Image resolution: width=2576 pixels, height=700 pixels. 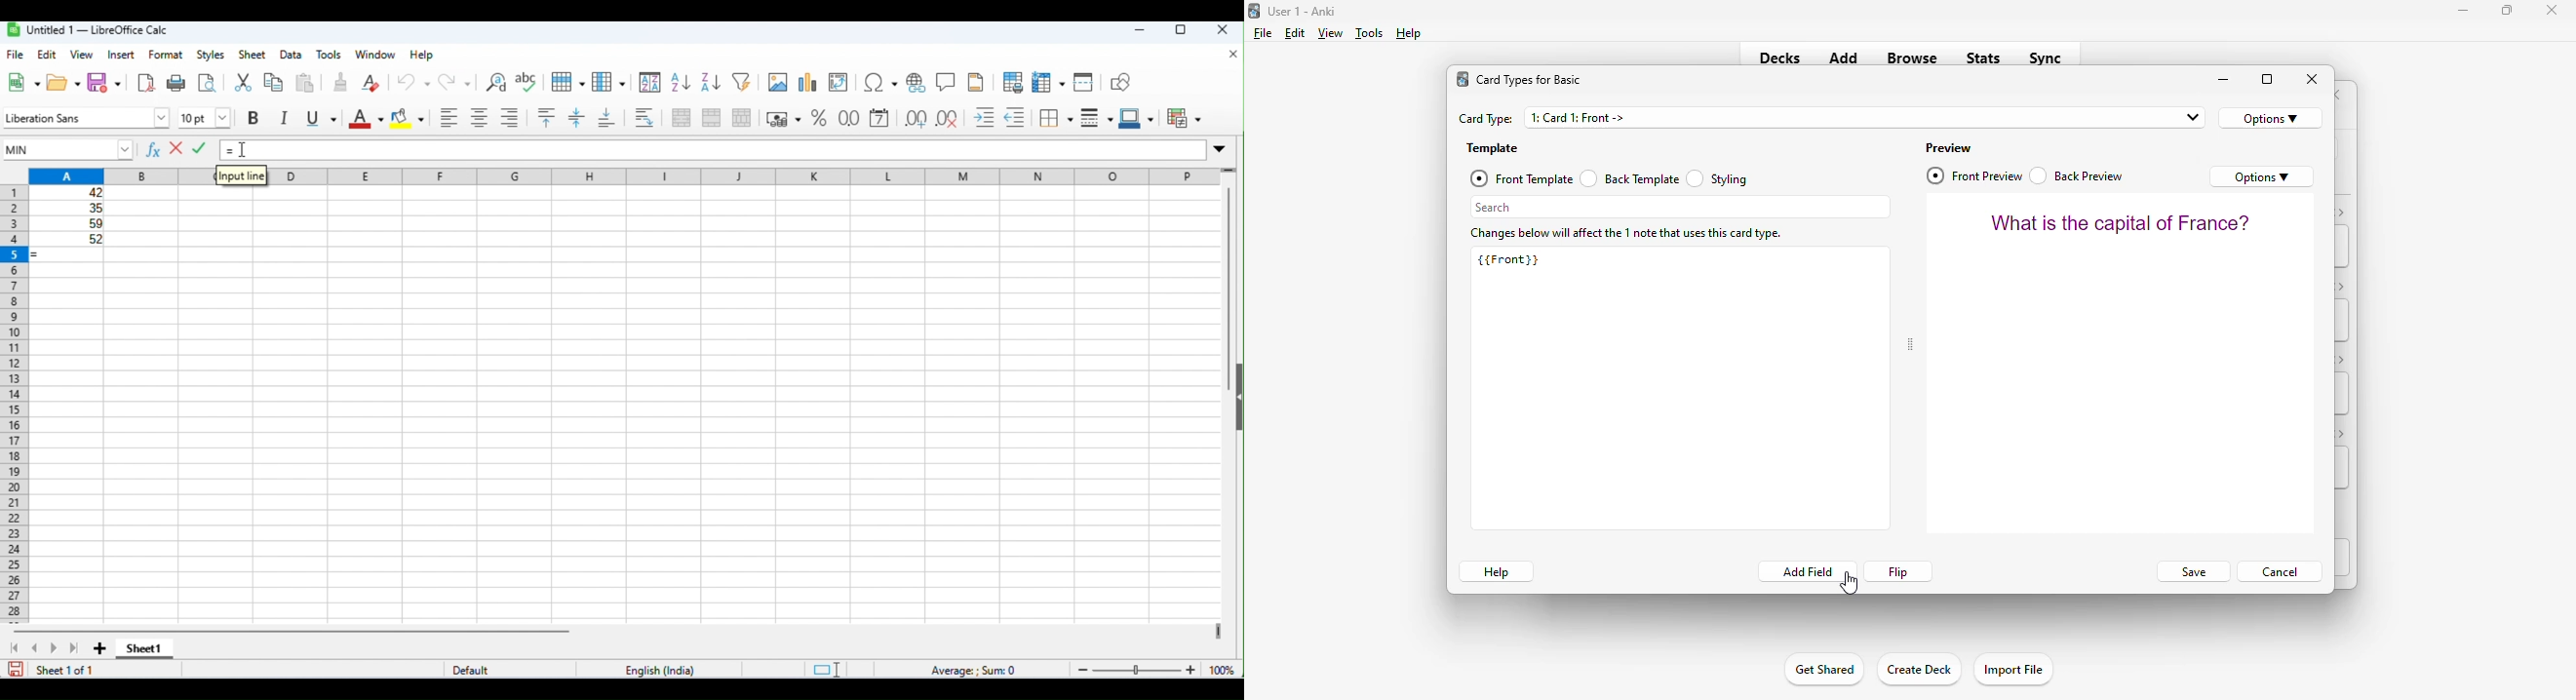 What do you see at coordinates (376, 56) in the screenshot?
I see `window` at bounding box center [376, 56].